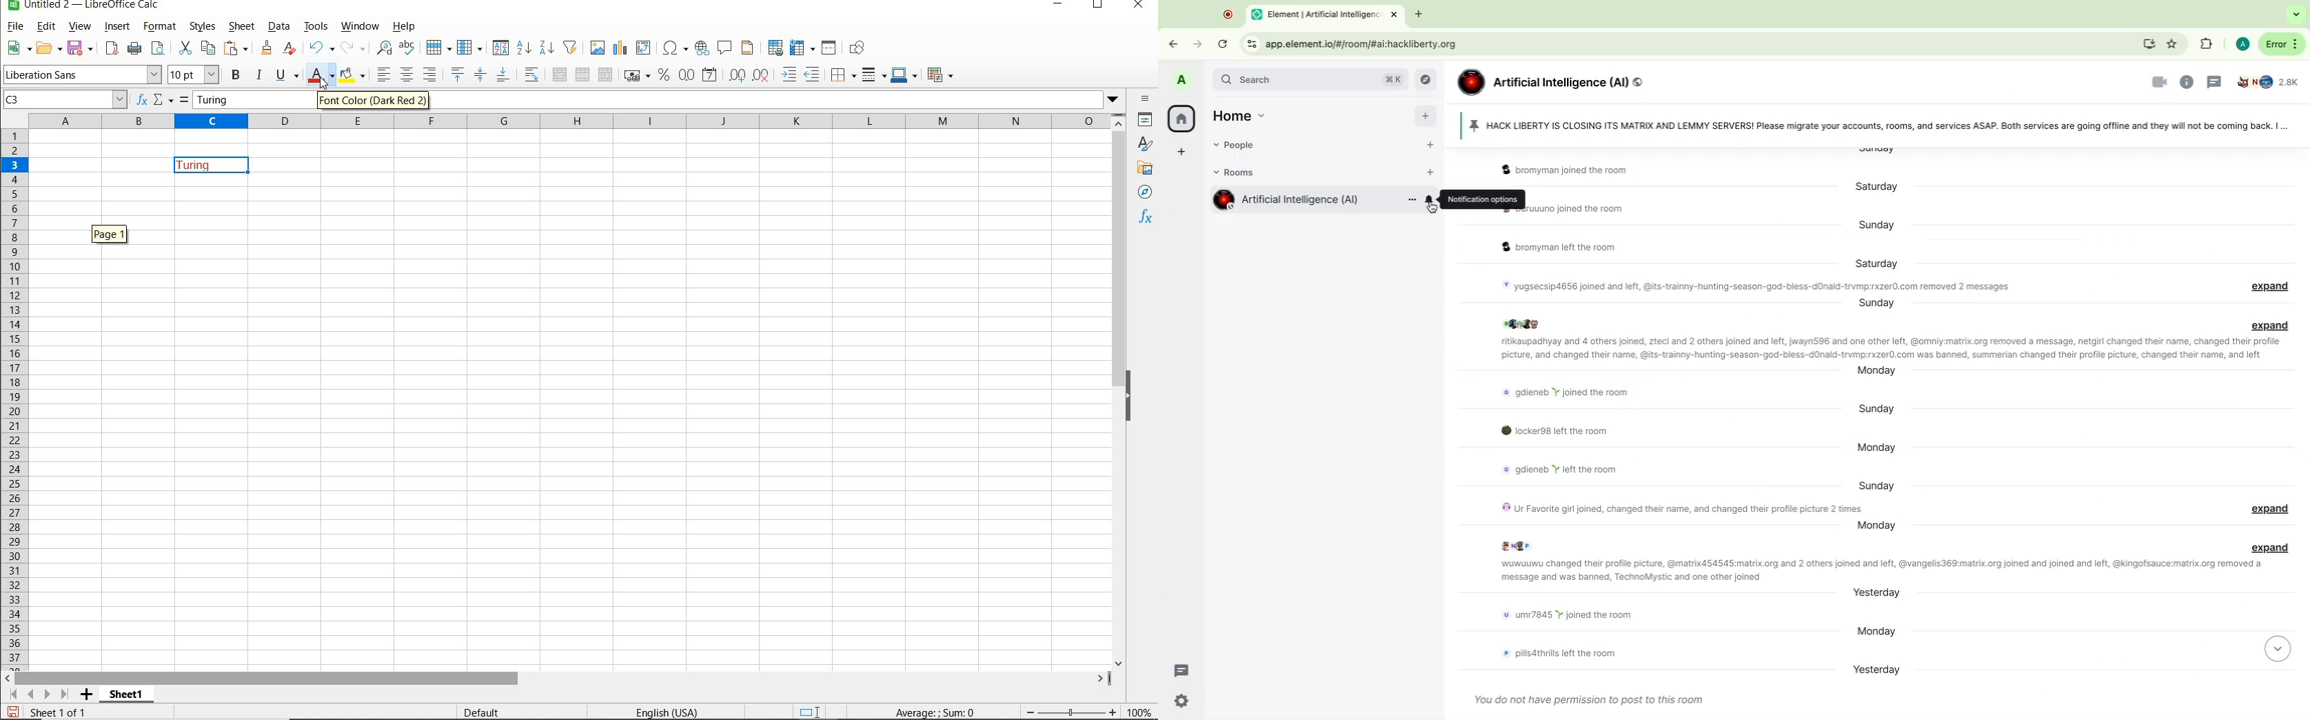 The height and width of the screenshot is (728, 2324). Describe the element at coordinates (1411, 200) in the screenshot. I see `Room options` at that location.